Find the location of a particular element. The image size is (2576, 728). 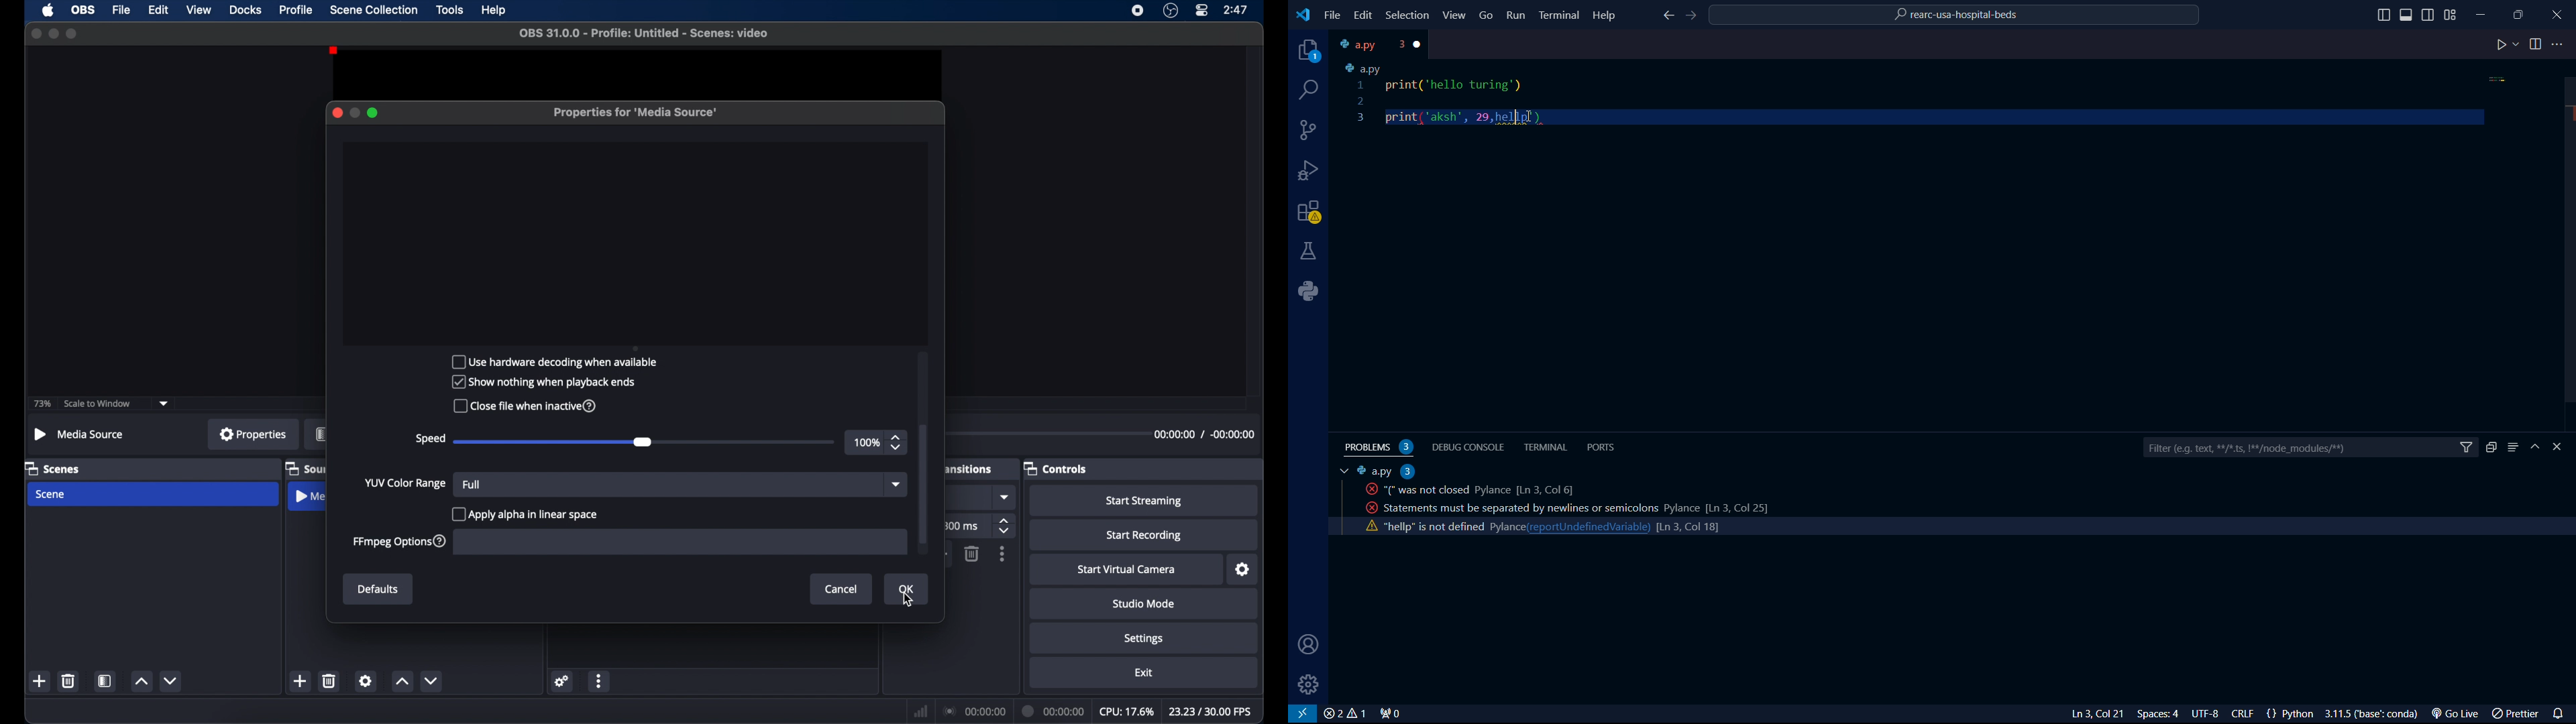

73% is located at coordinates (43, 404).